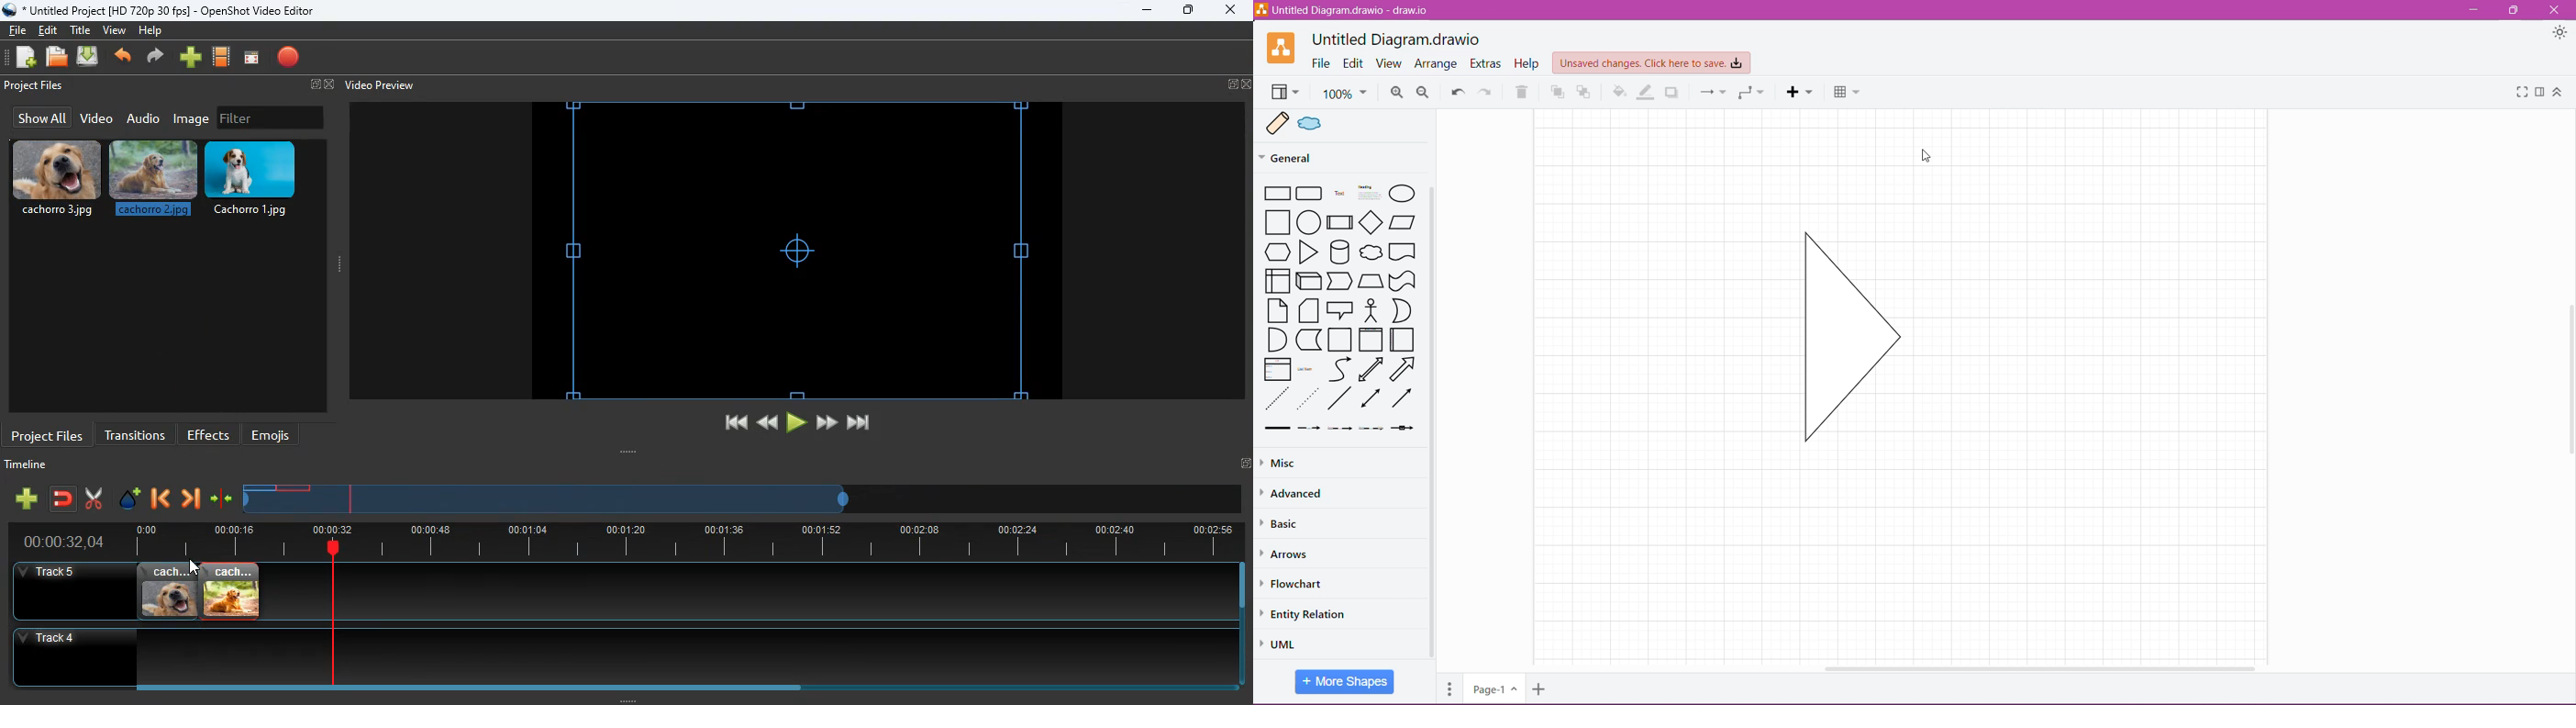  I want to click on Close, so click(2560, 9).